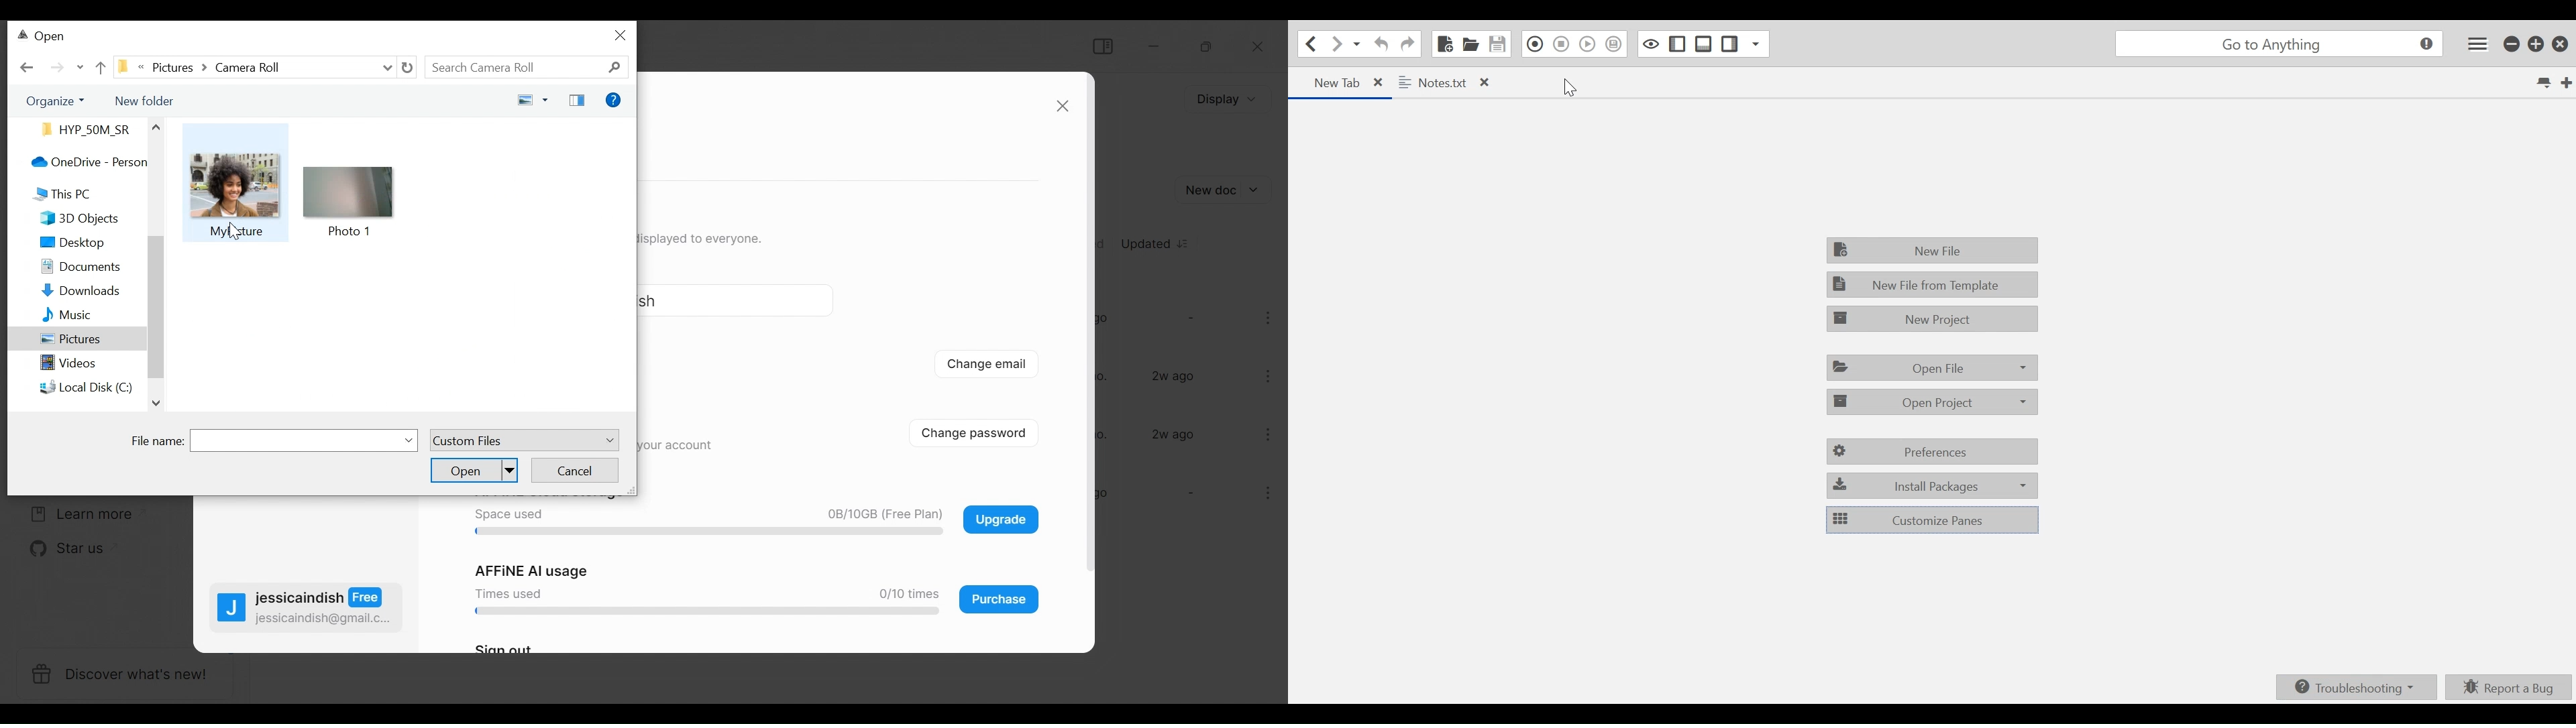  Describe the element at coordinates (1355, 44) in the screenshot. I see `Recent Location` at that location.